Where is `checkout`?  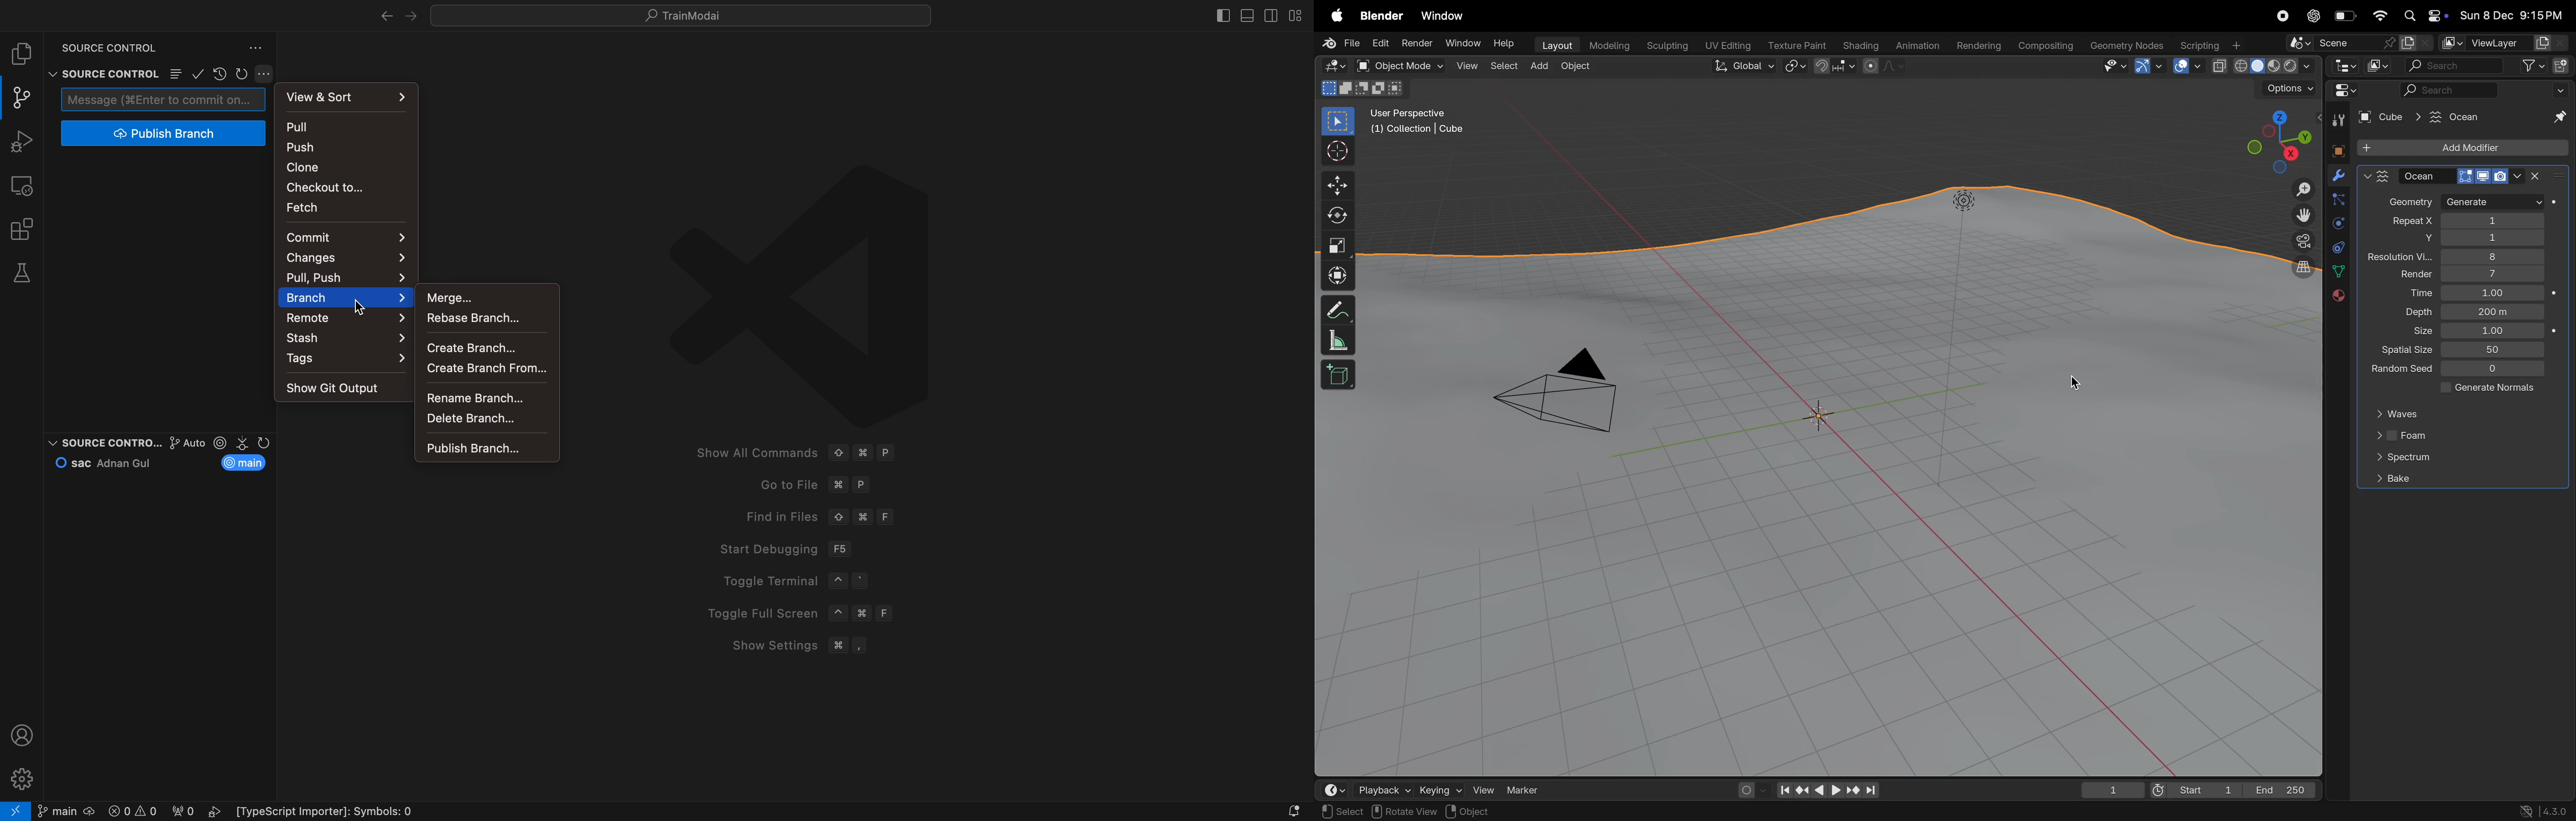 checkout is located at coordinates (342, 186).